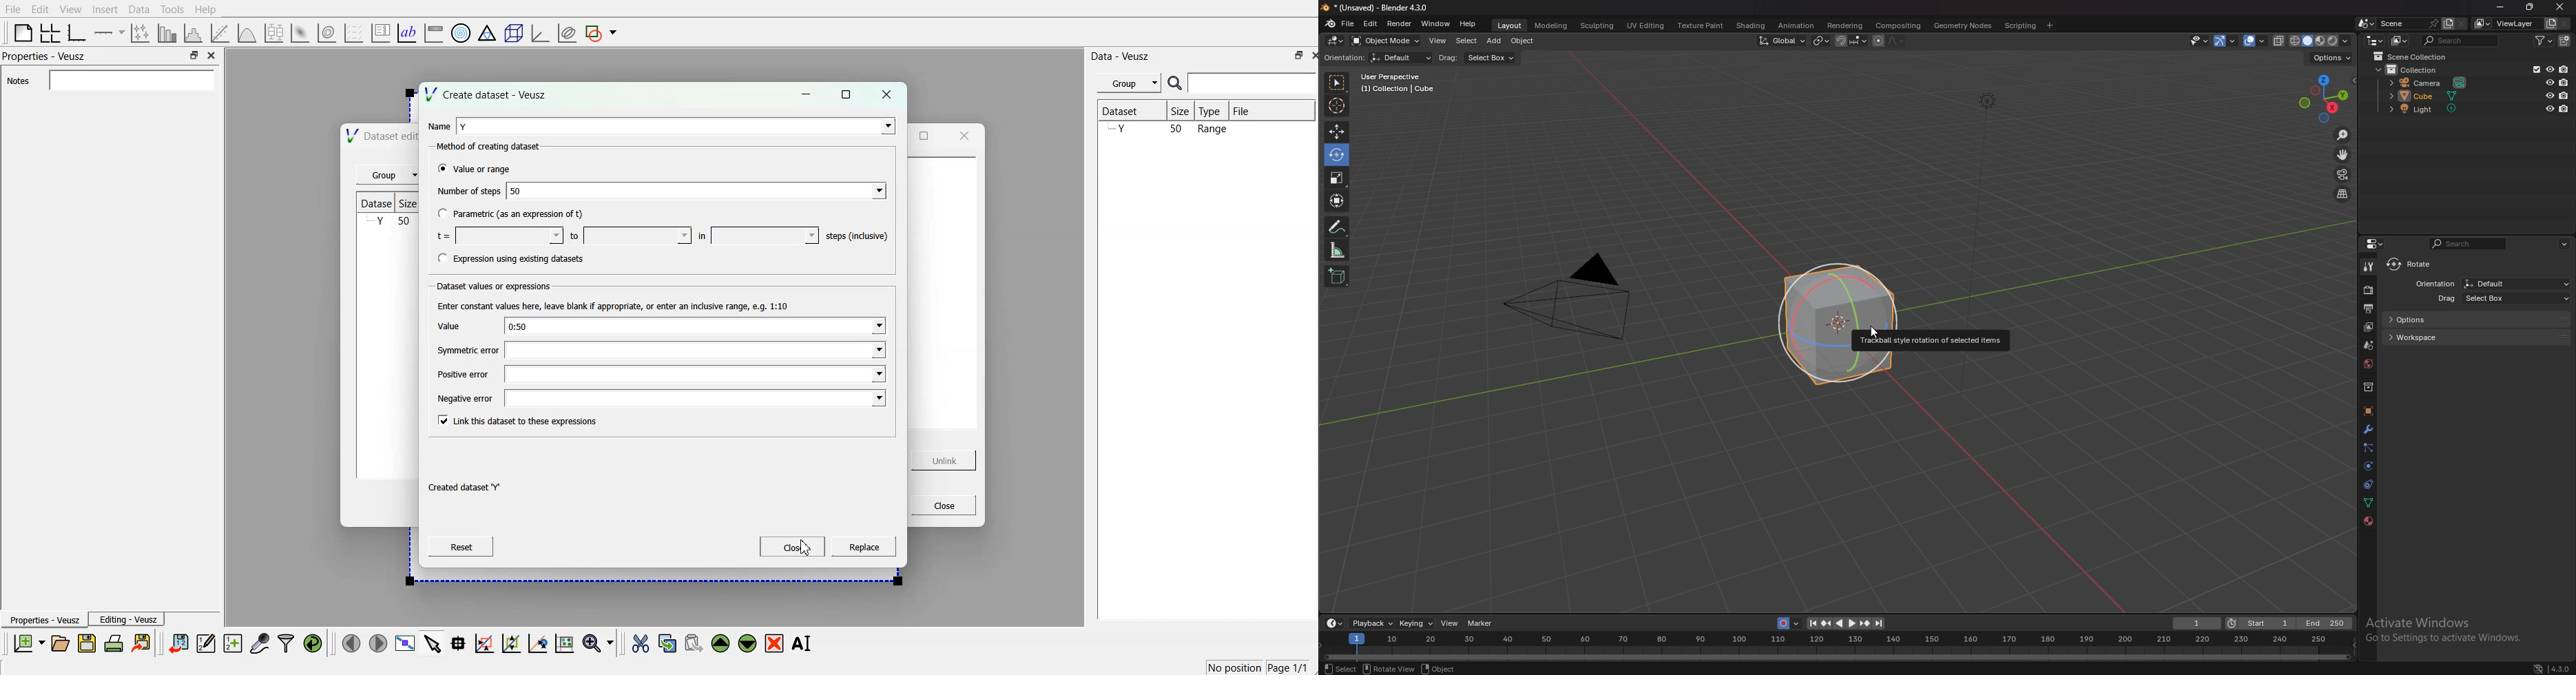 Image resolution: width=2576 pixels, height=700 pixels. What do you see at coordinates (1846, 623) in the screenshot?
I see `play animation` at bounding box center [1846, 623].